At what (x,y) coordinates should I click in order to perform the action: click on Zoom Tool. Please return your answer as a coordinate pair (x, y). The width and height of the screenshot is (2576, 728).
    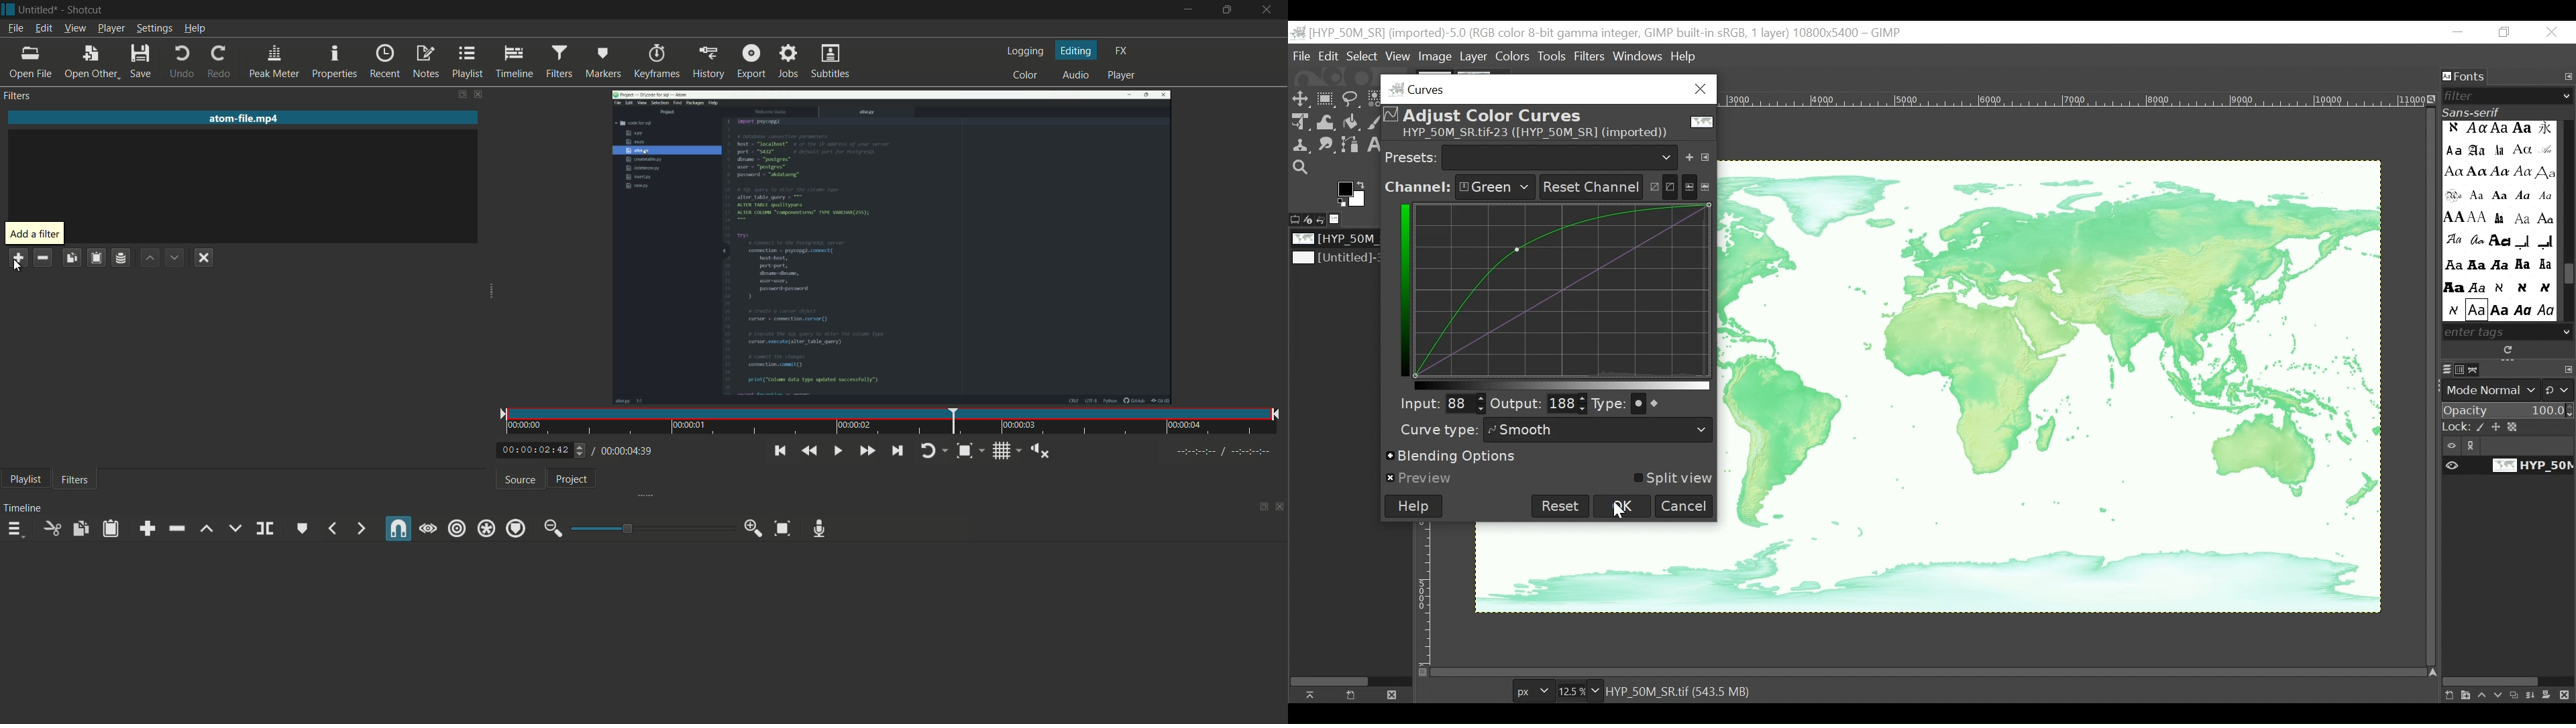
    Looking at the image, I should click on (1301, 168).